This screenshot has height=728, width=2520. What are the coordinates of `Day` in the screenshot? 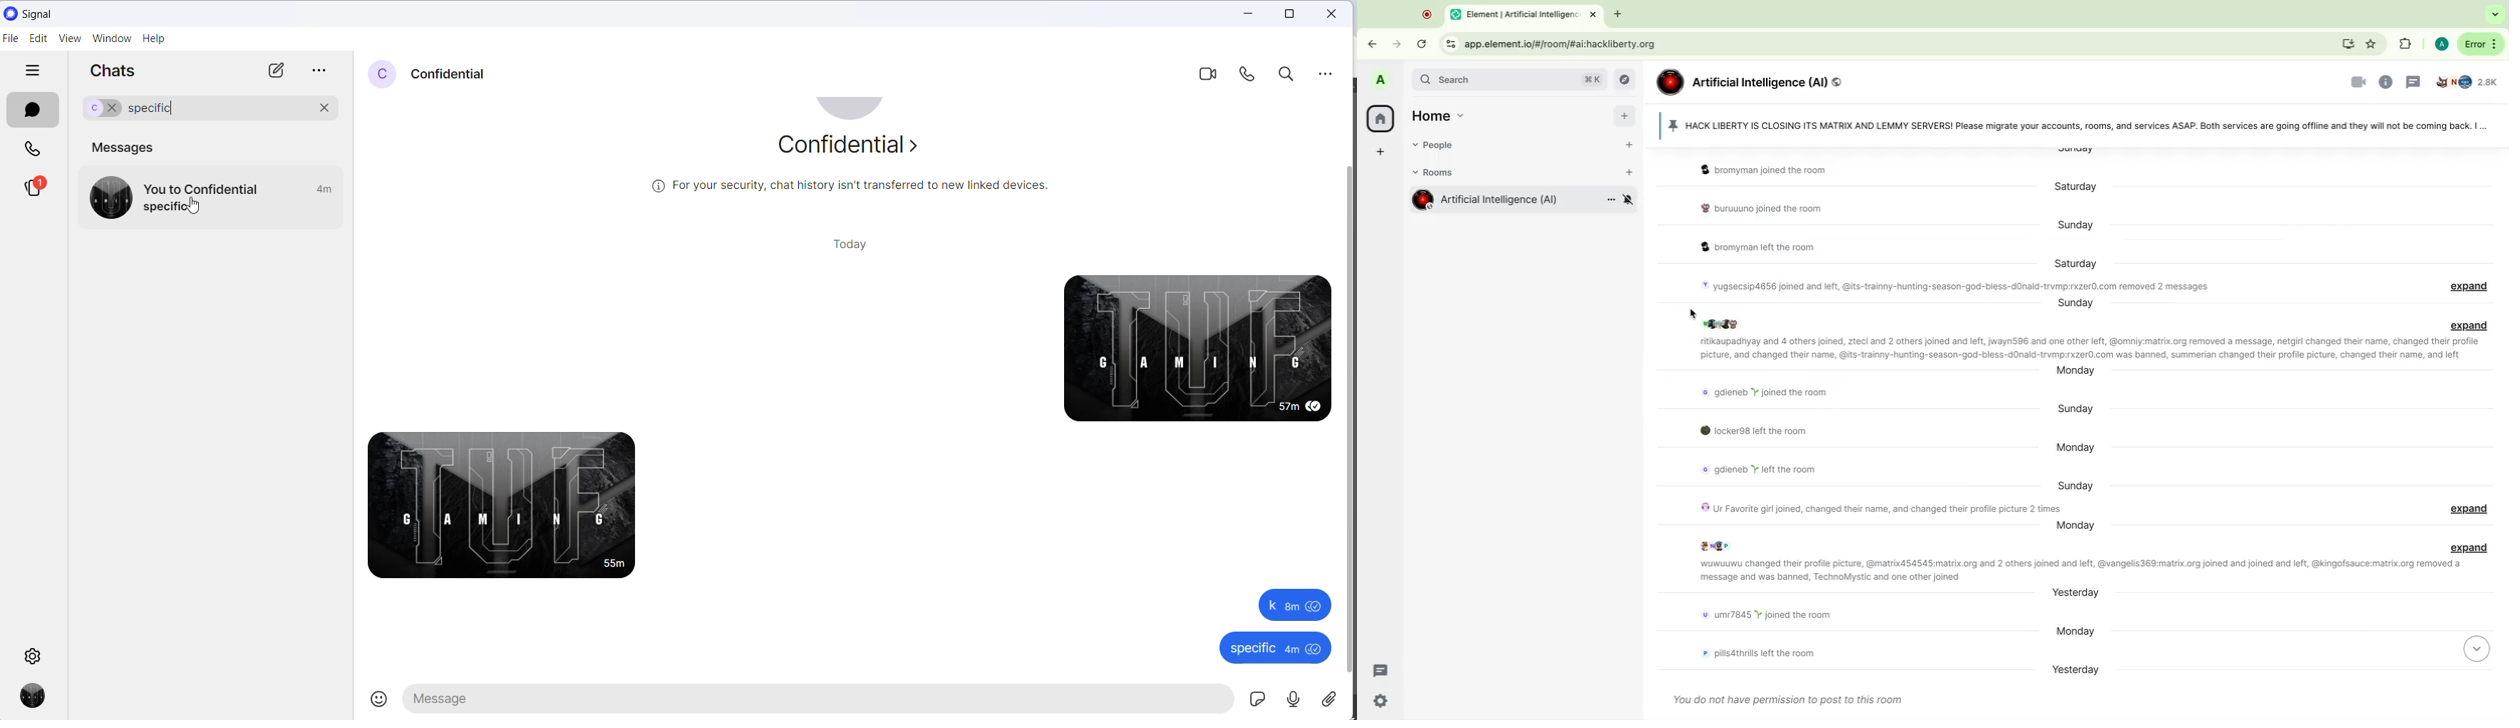 It's located at (2071, 409).